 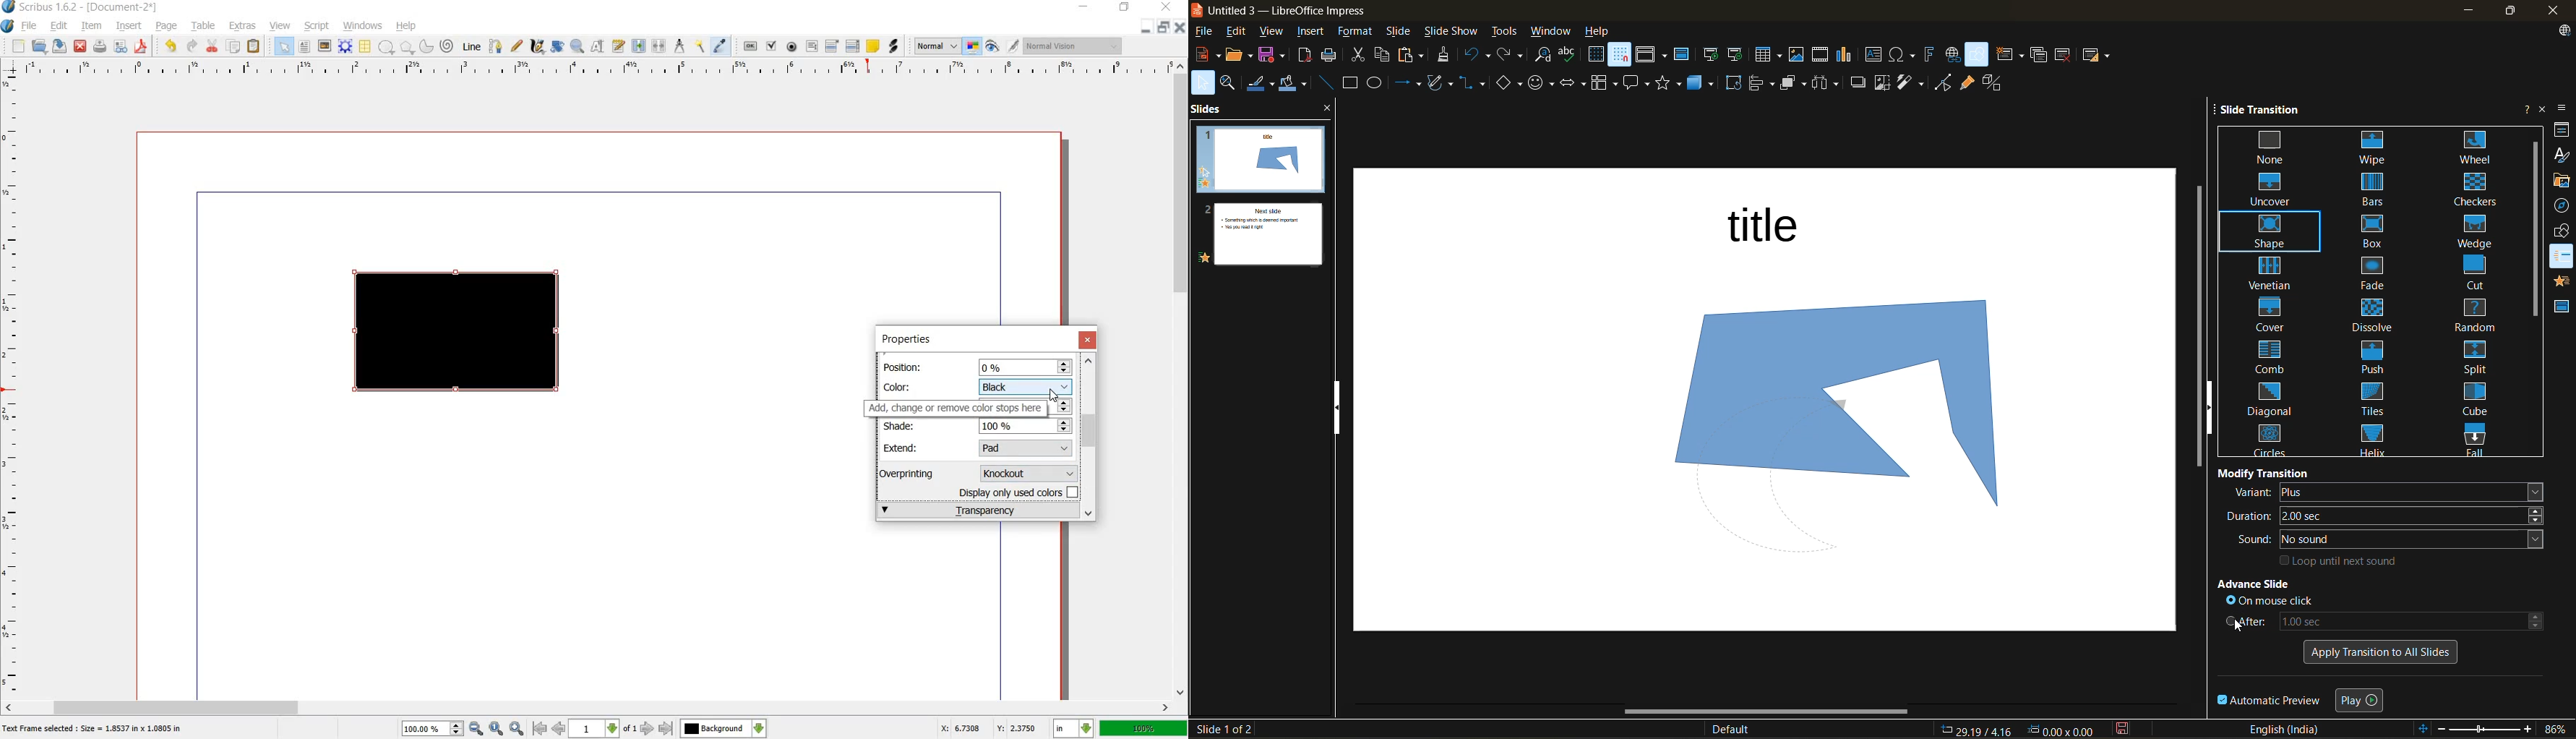 What do you see at coordinates (771, 46) in the screenshot?
I see `pdf check box` at bounding box center [771, 46].